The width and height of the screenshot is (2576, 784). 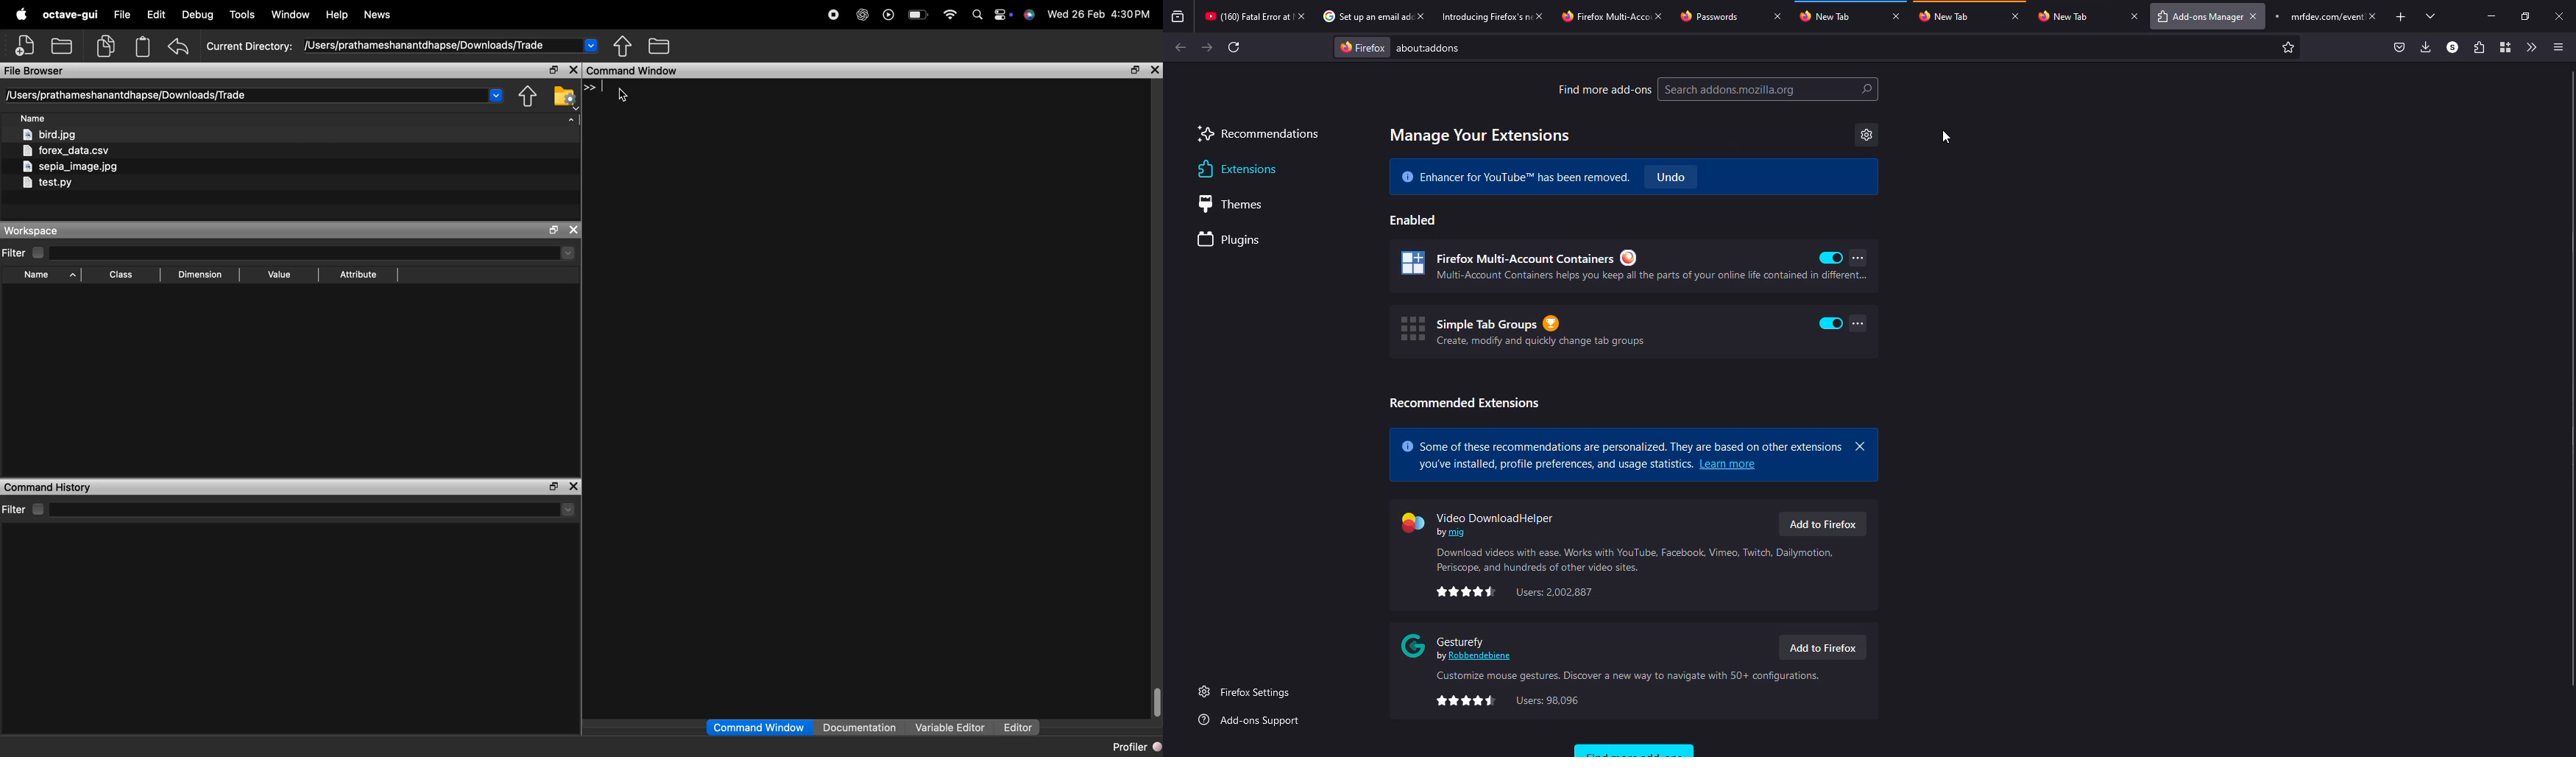 What do you see at coordinates (1468, 592) in the screenshot?
I see `Star rating` at bounding box center [1468, 592].